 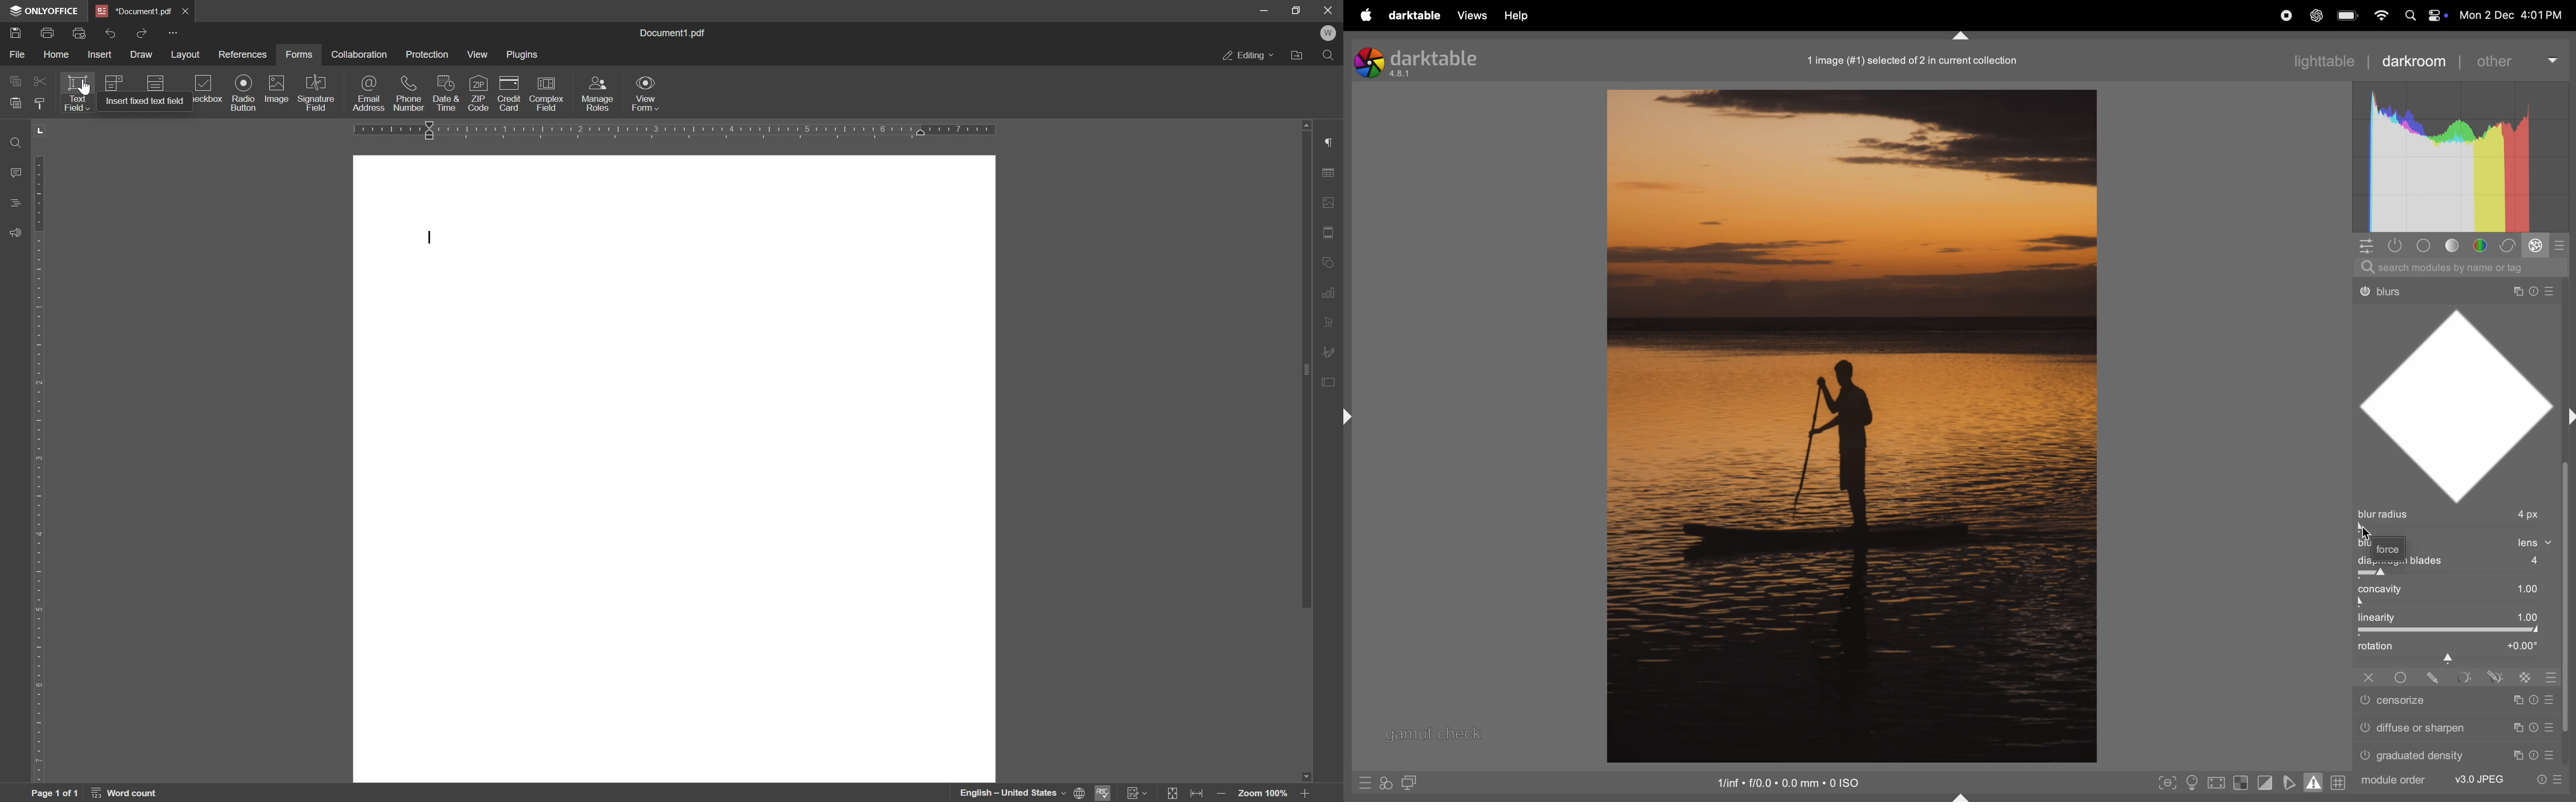 I want to click on toggle bar, so click(x=2458, y=574).